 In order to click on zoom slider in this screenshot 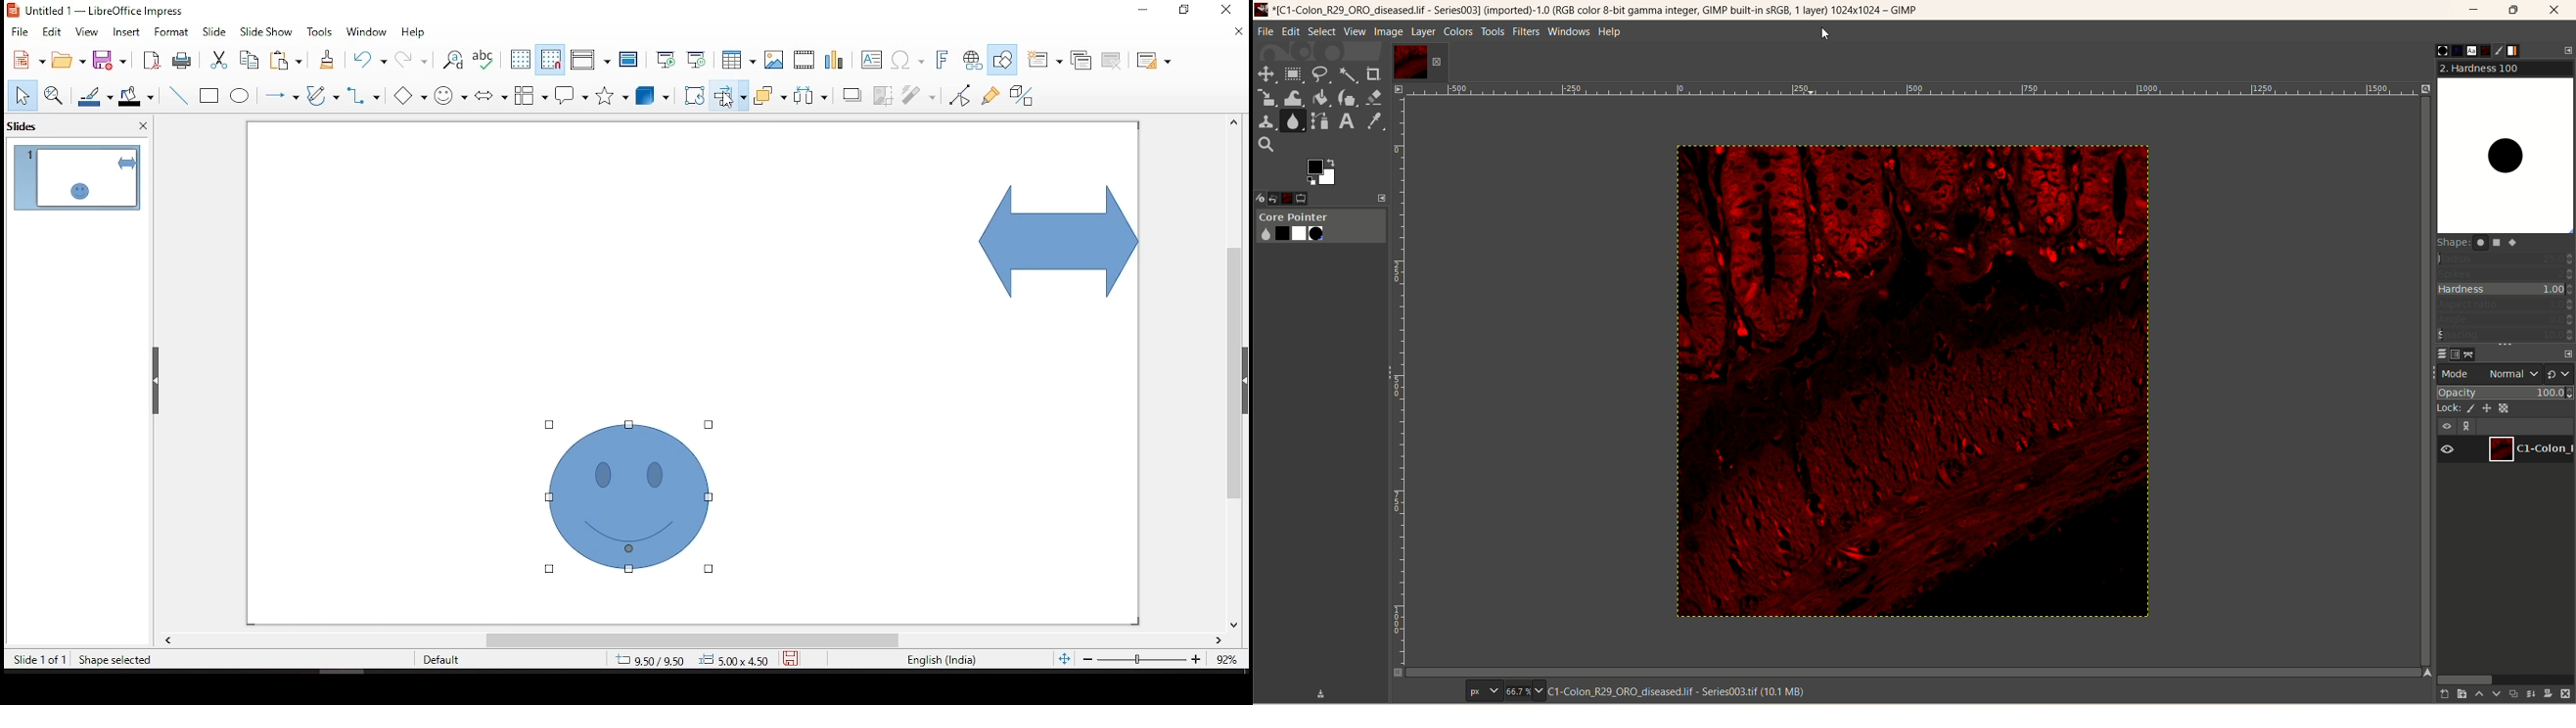, I will do `click(1142, 659)`.